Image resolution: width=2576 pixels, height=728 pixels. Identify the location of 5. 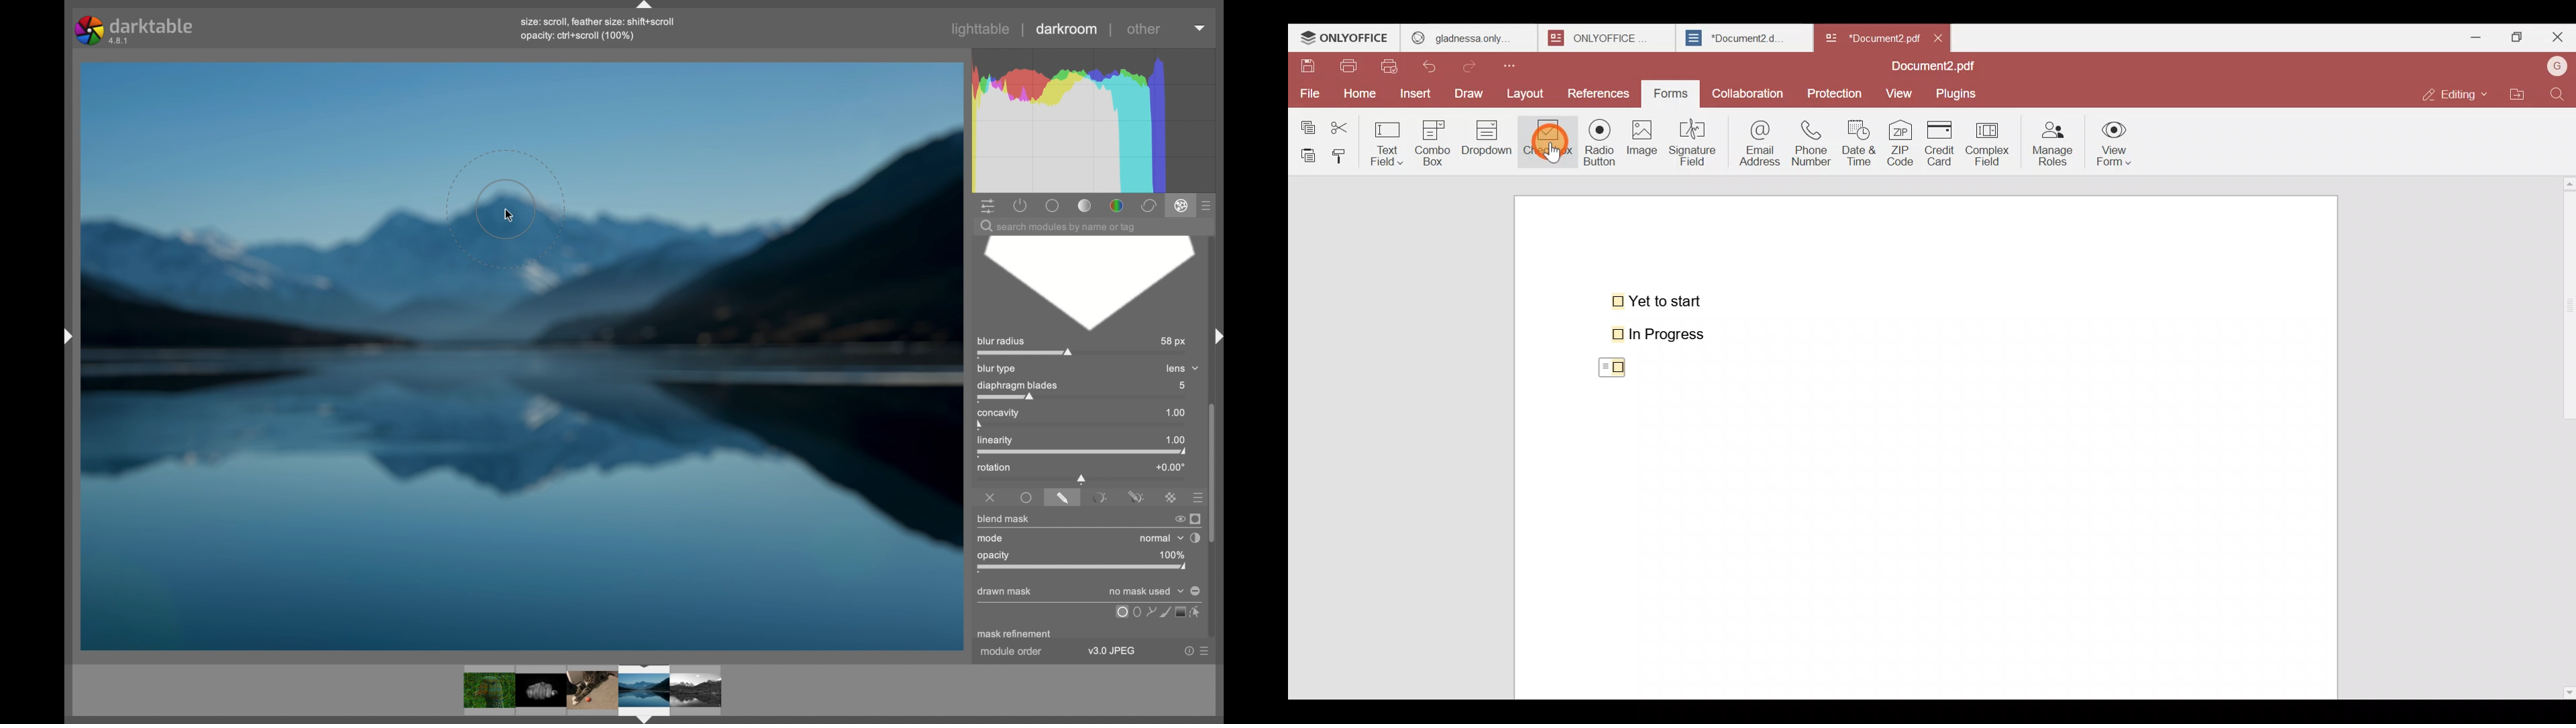
(1181, 386).